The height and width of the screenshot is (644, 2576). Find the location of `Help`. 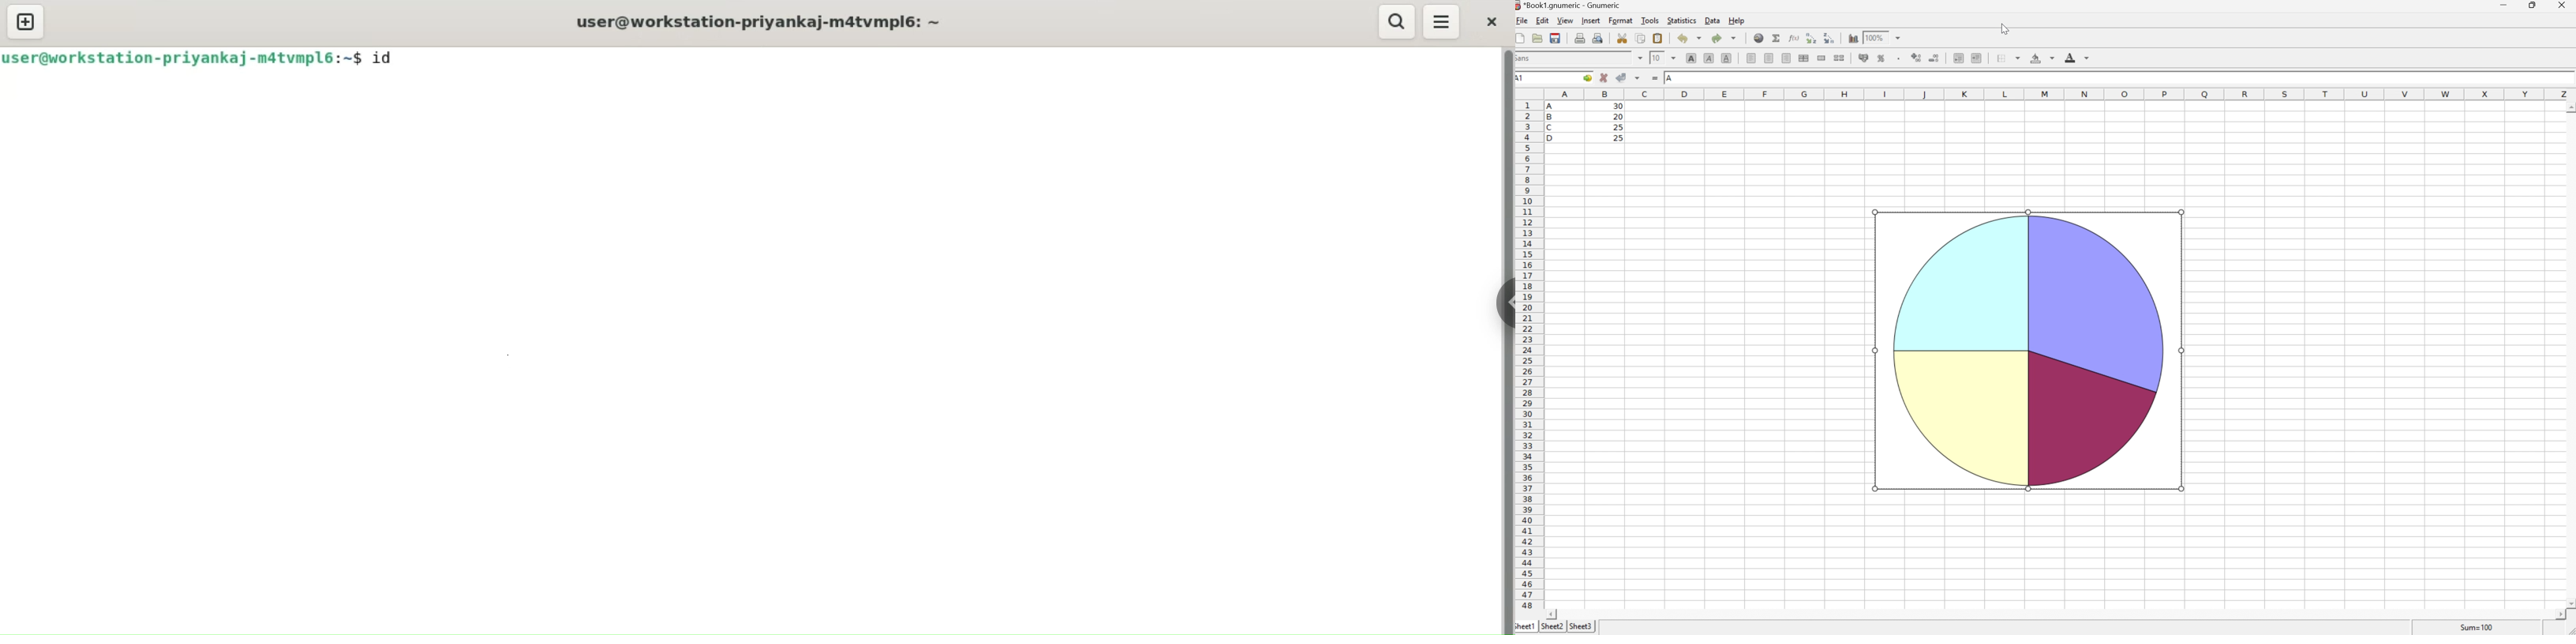

Help is located at coordinates (1737, 20).